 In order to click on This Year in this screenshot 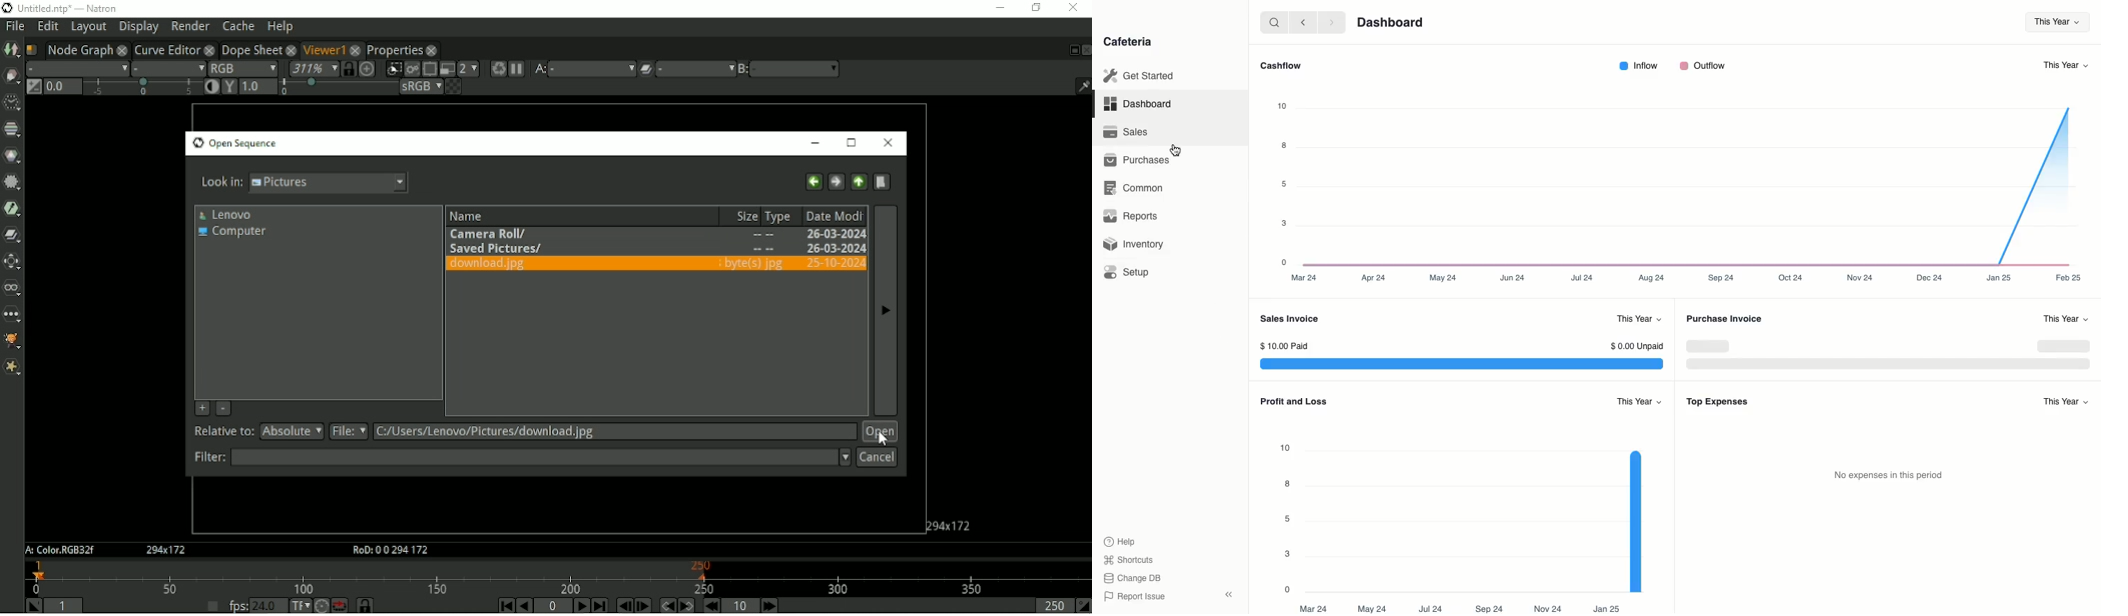, I will do `click(1638, 316)`.